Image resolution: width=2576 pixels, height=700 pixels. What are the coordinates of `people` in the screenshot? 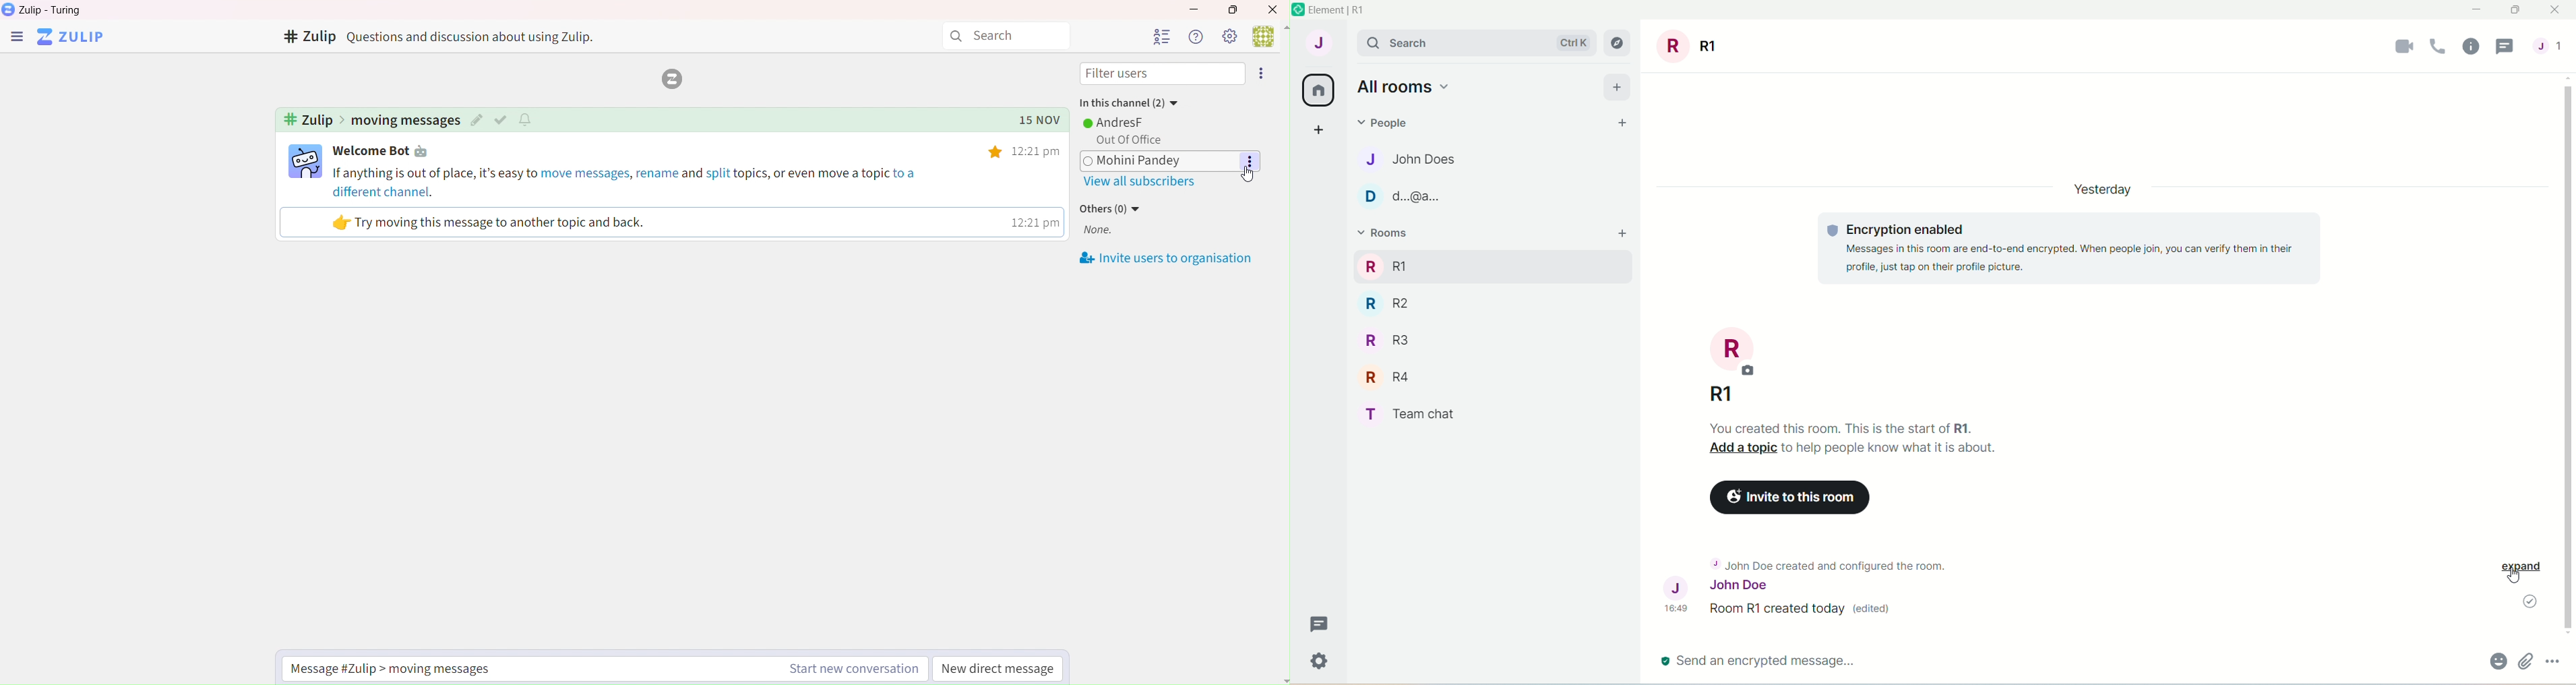 It's located at (2552, 46).